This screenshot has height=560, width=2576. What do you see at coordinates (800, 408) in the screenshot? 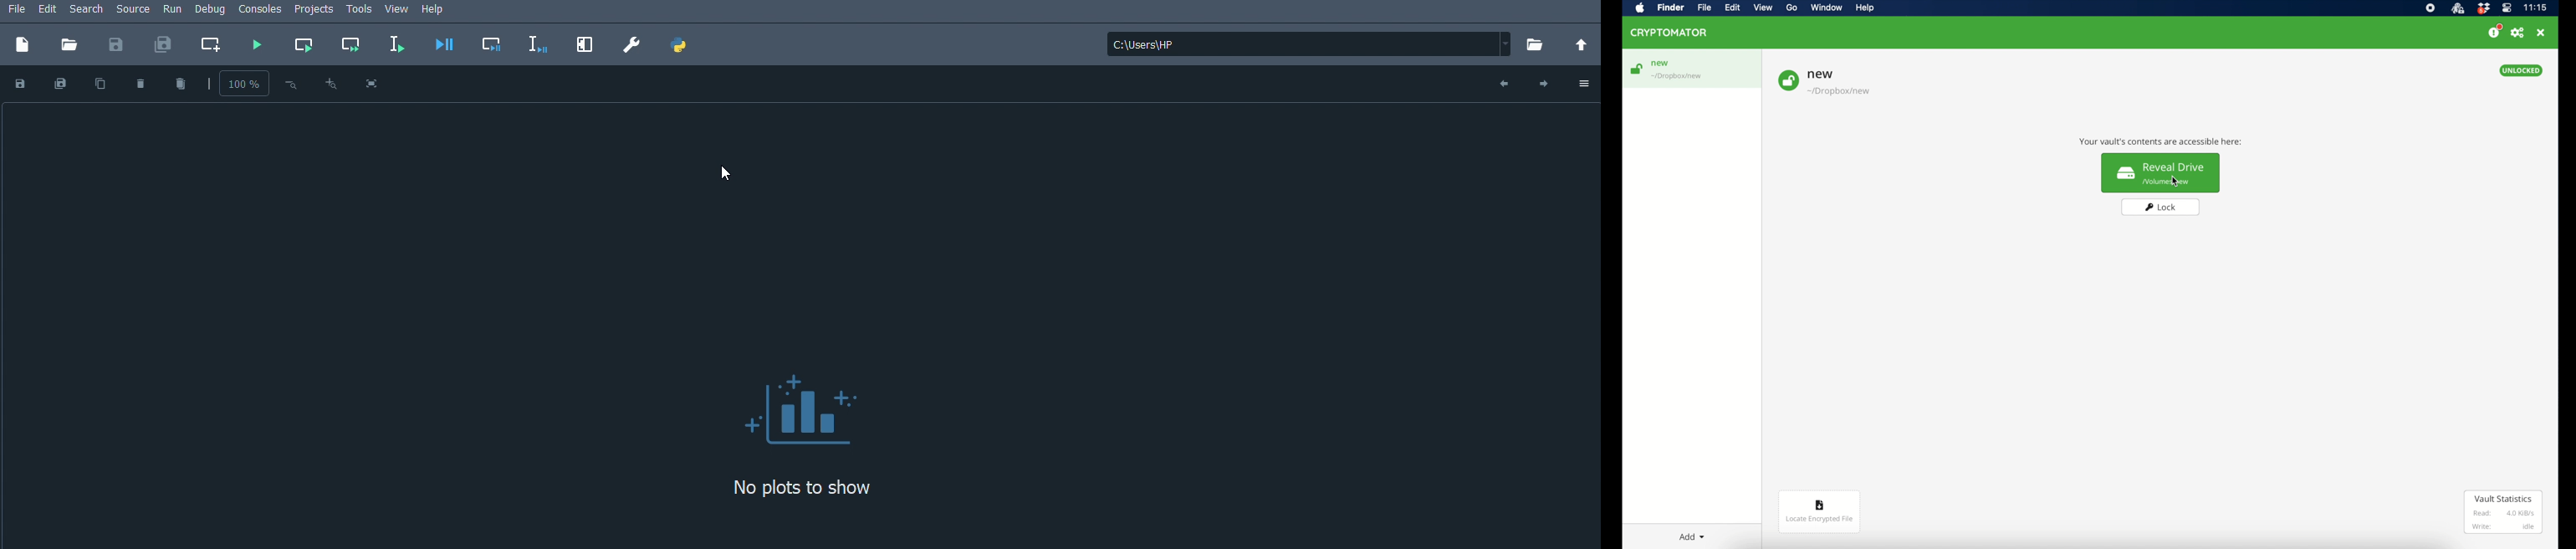
I see `graph` at bounding box center [800, 408].